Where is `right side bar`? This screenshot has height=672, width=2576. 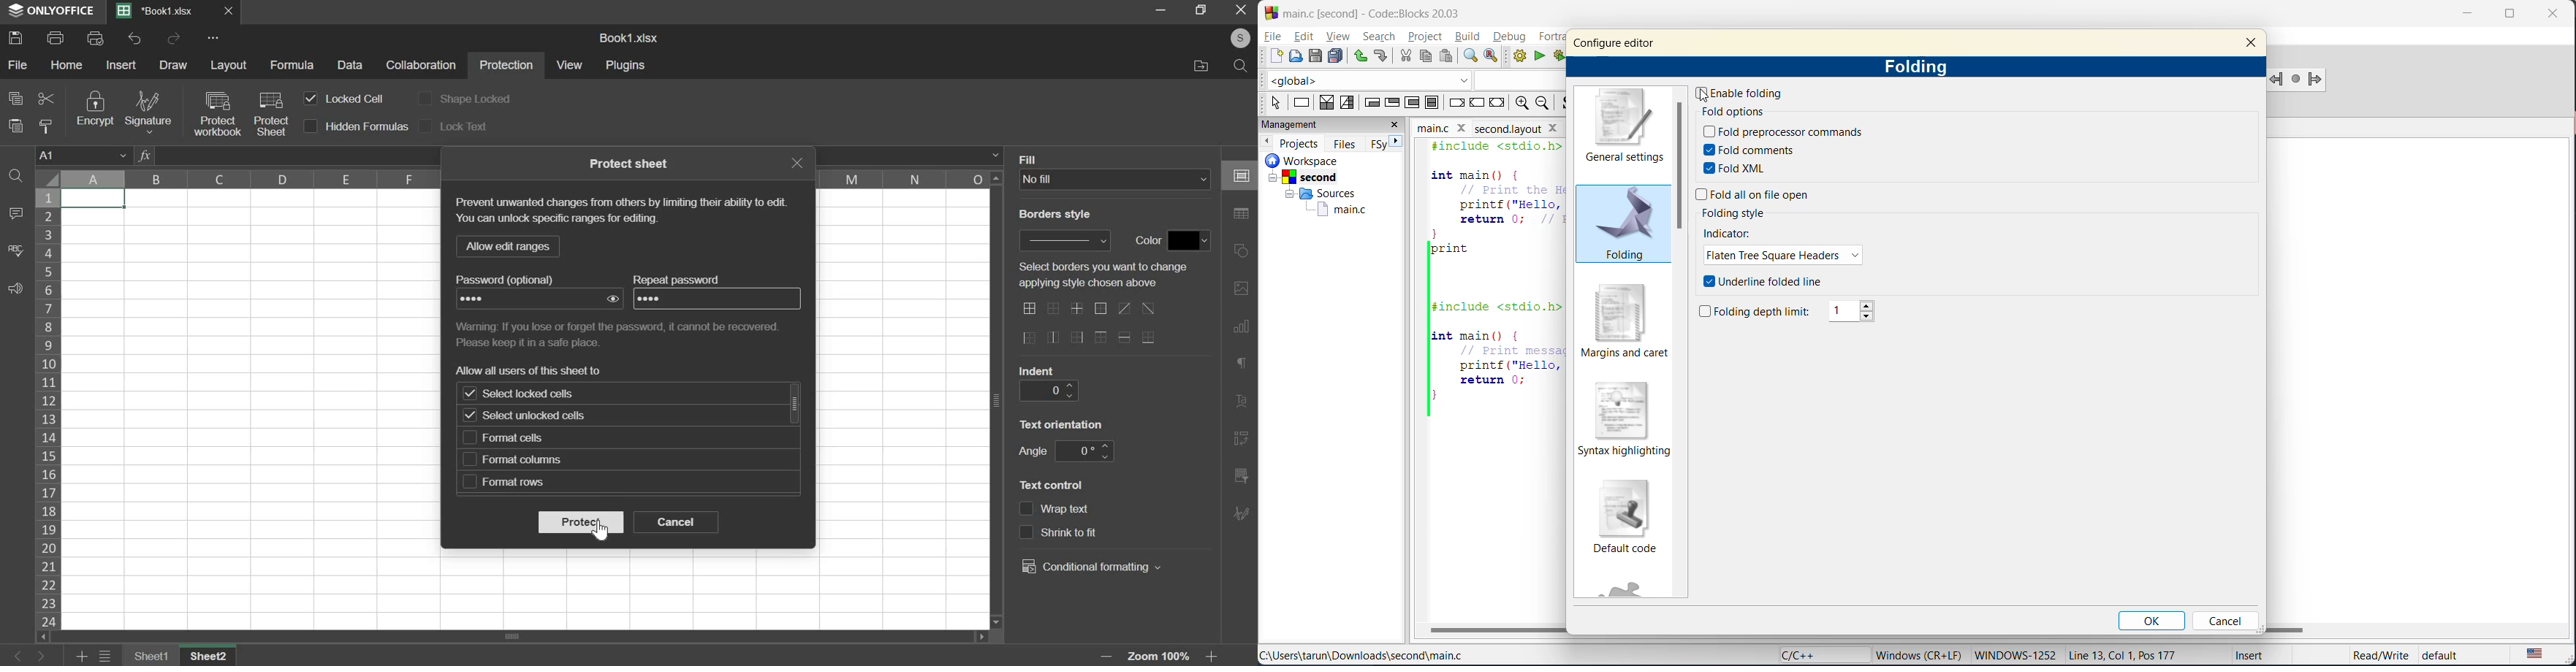 right side bar is located at coordinates (1241, 251).